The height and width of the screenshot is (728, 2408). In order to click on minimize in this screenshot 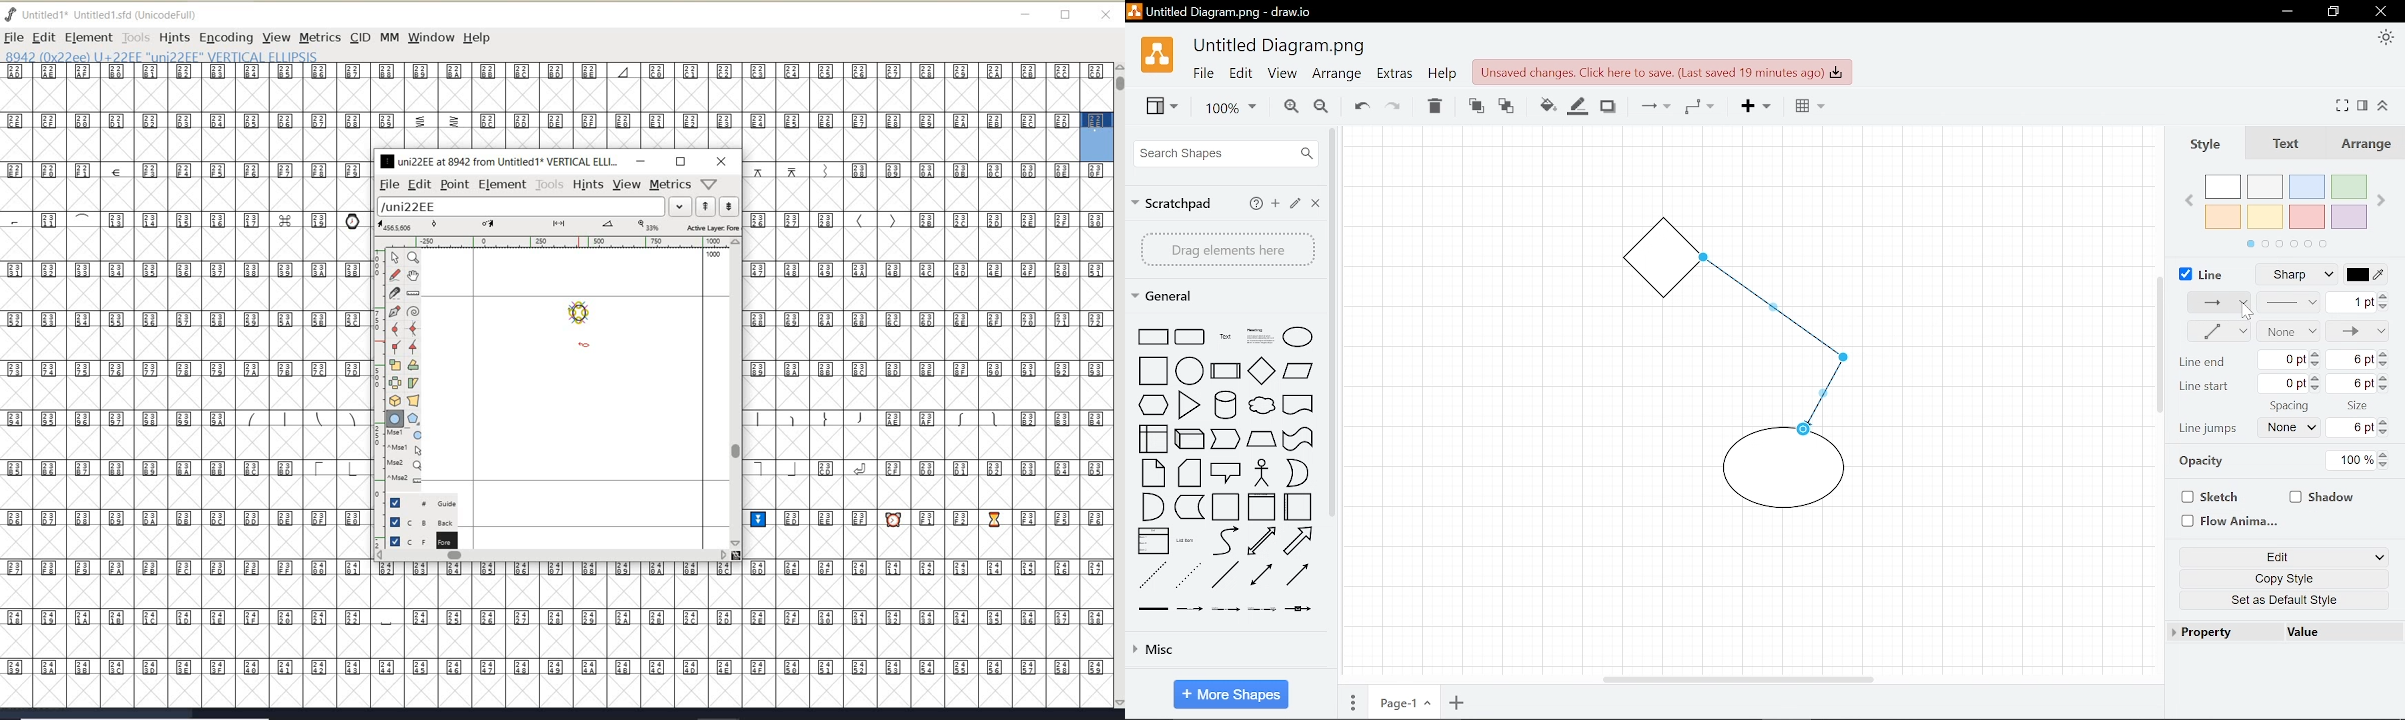, I will do `click(1026, 14)`.